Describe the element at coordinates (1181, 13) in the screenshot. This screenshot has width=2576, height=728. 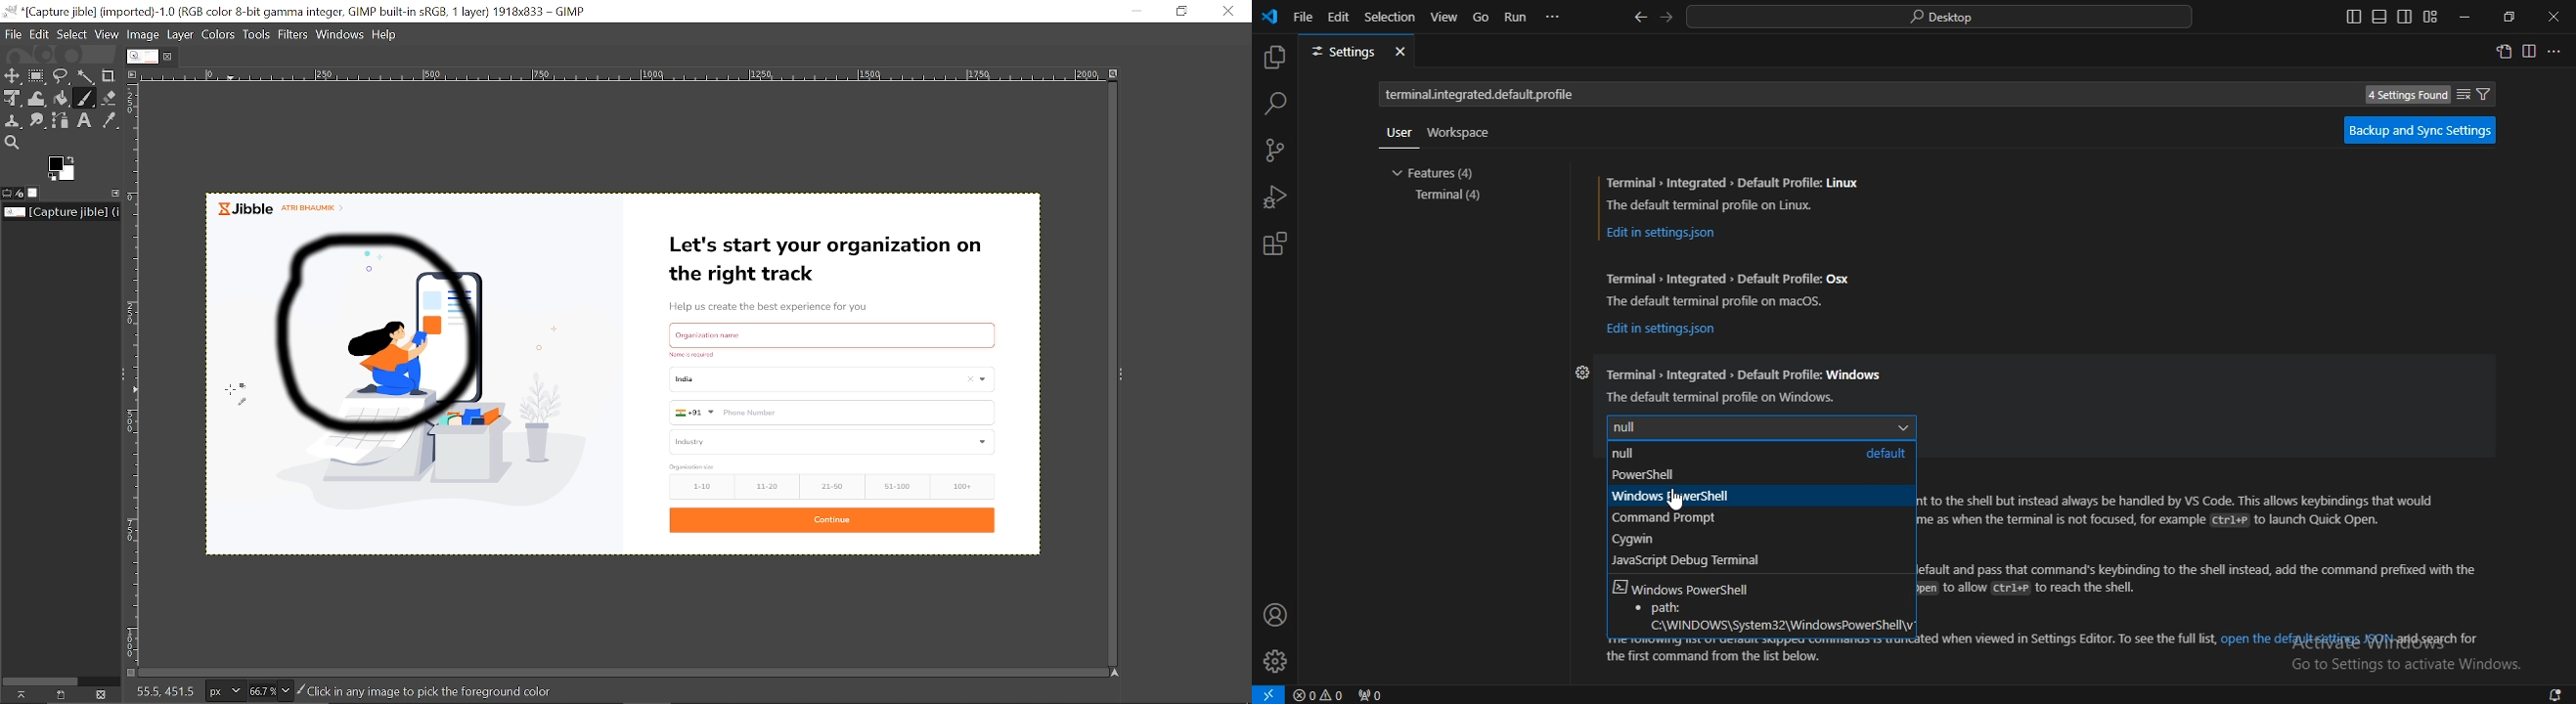
I see `` at that location.